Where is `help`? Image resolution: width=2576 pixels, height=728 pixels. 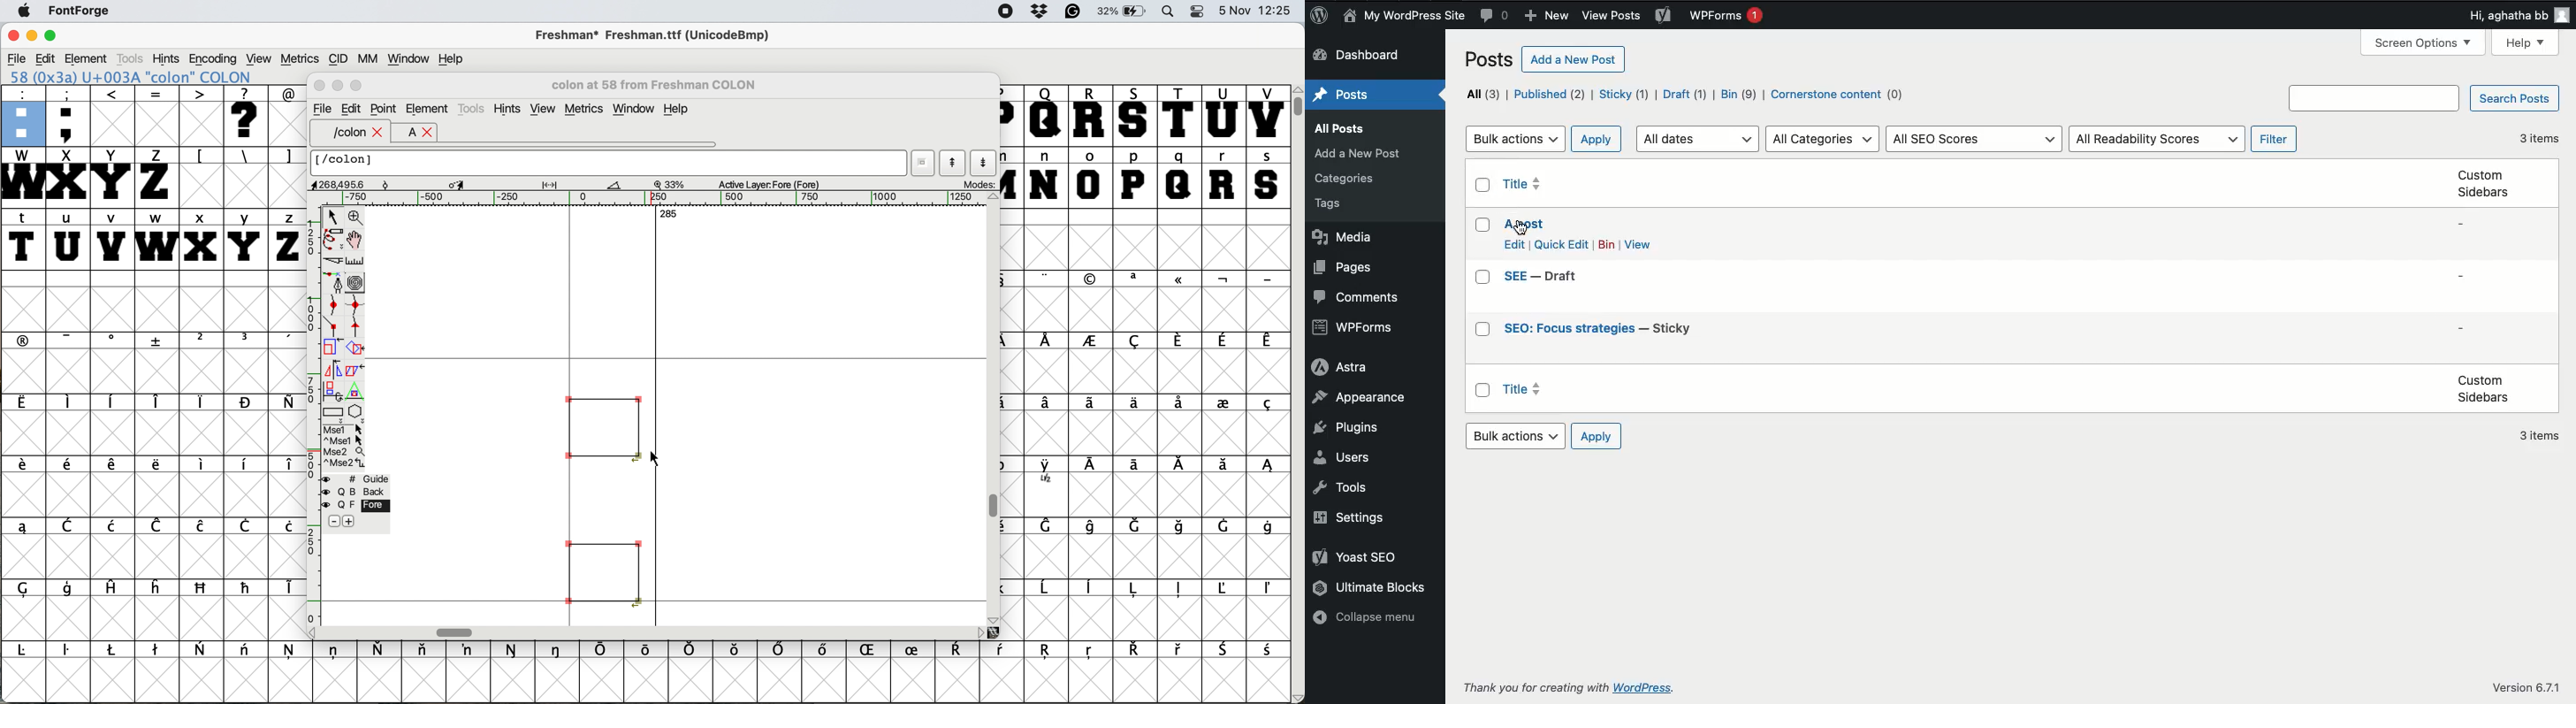 help is located at coordinates (678, 110).